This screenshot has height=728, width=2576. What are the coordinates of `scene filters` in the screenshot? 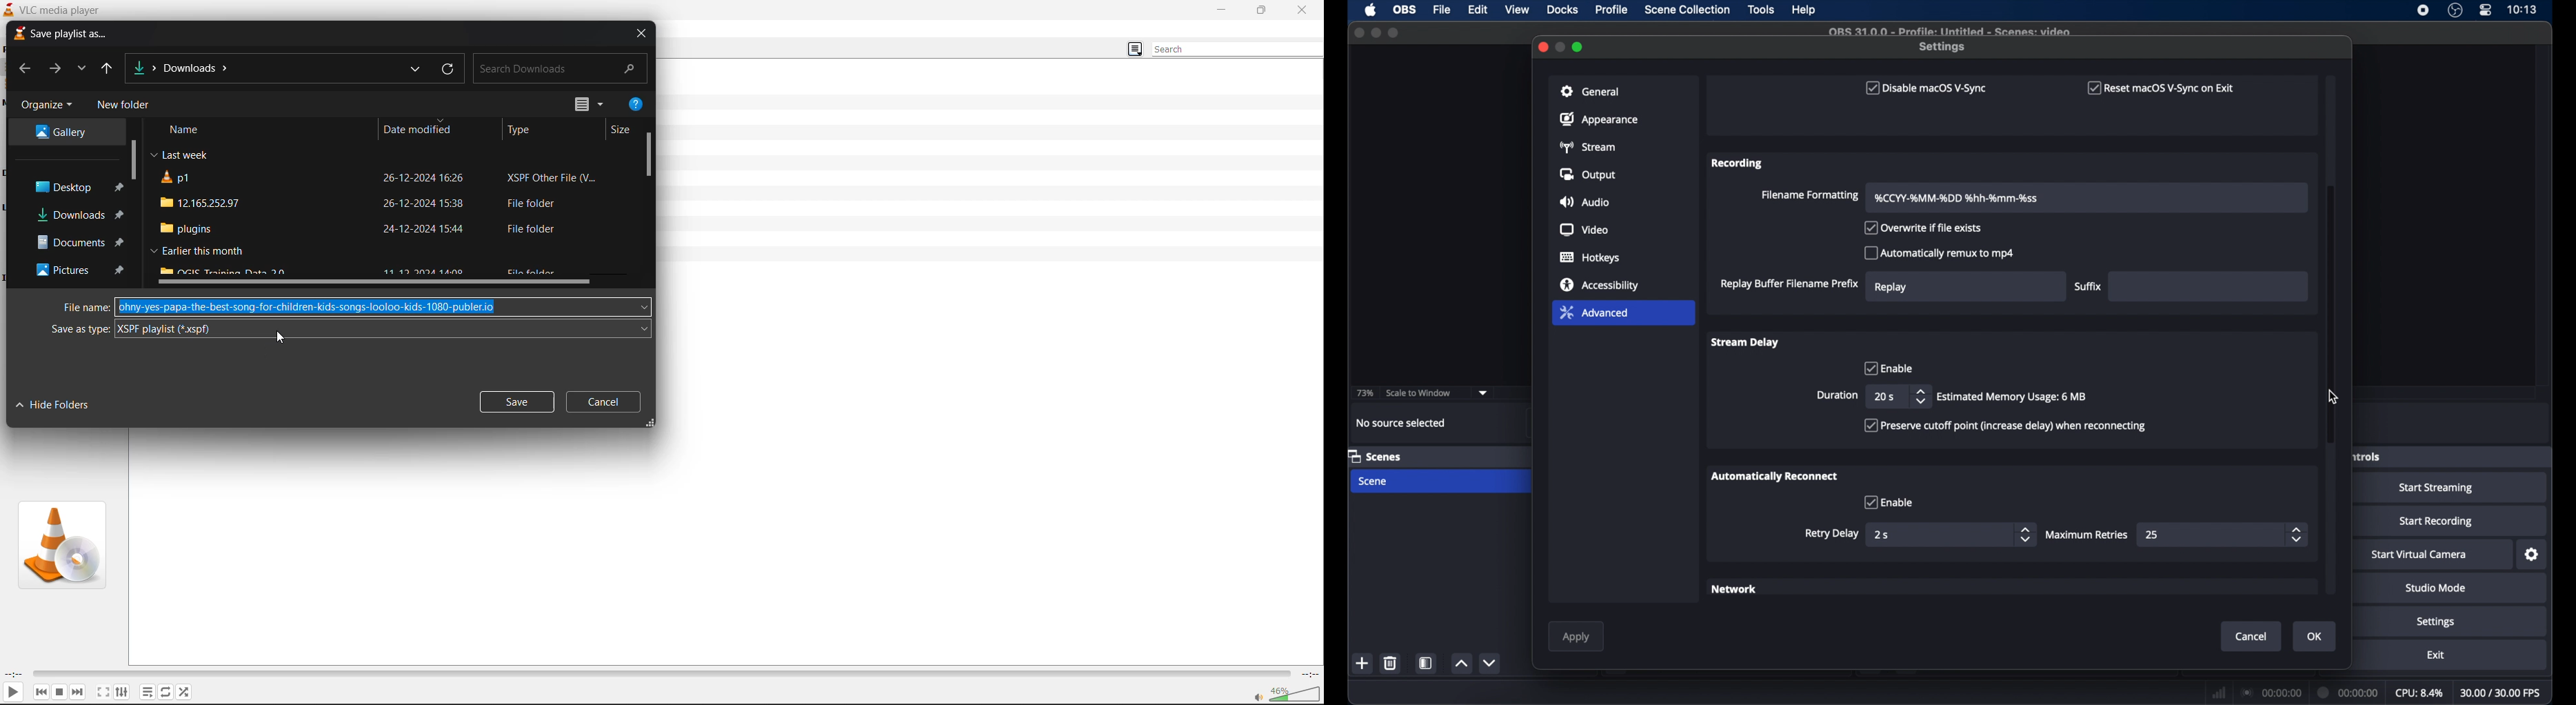 It's located at (1427, 663).